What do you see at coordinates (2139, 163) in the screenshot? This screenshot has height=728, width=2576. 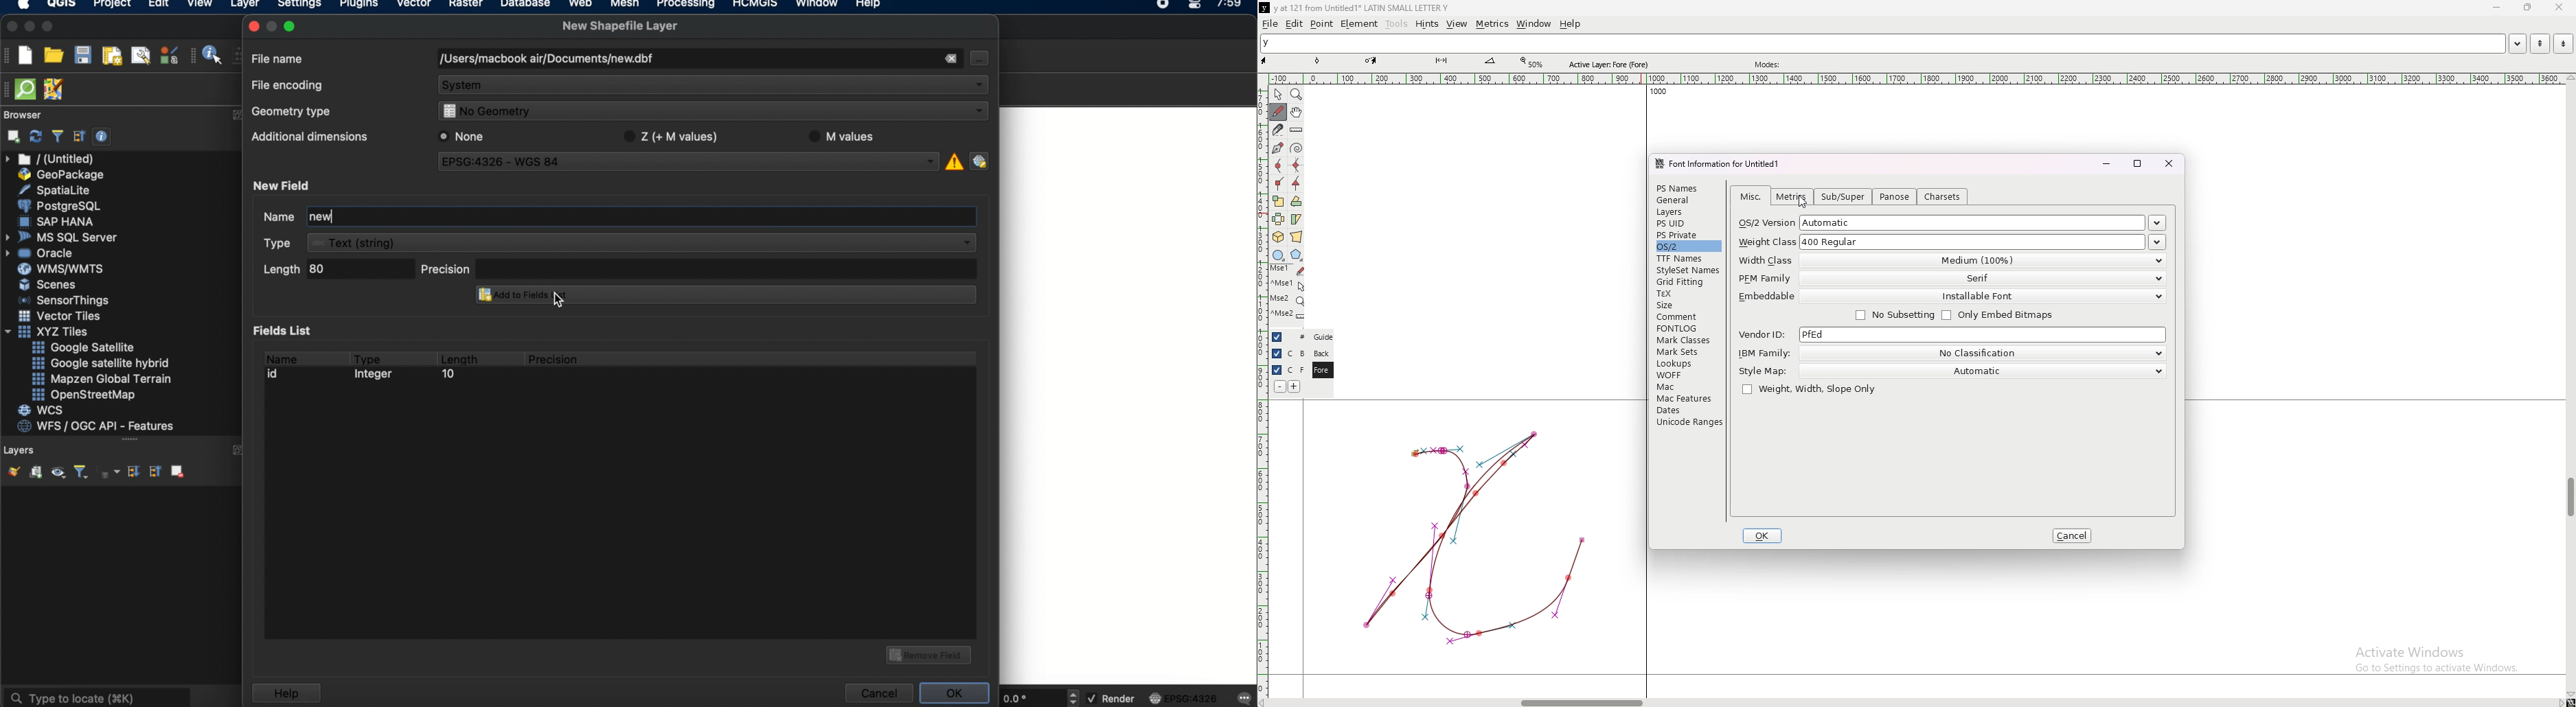 I see `maximize` at bounding box center [2139, 163].